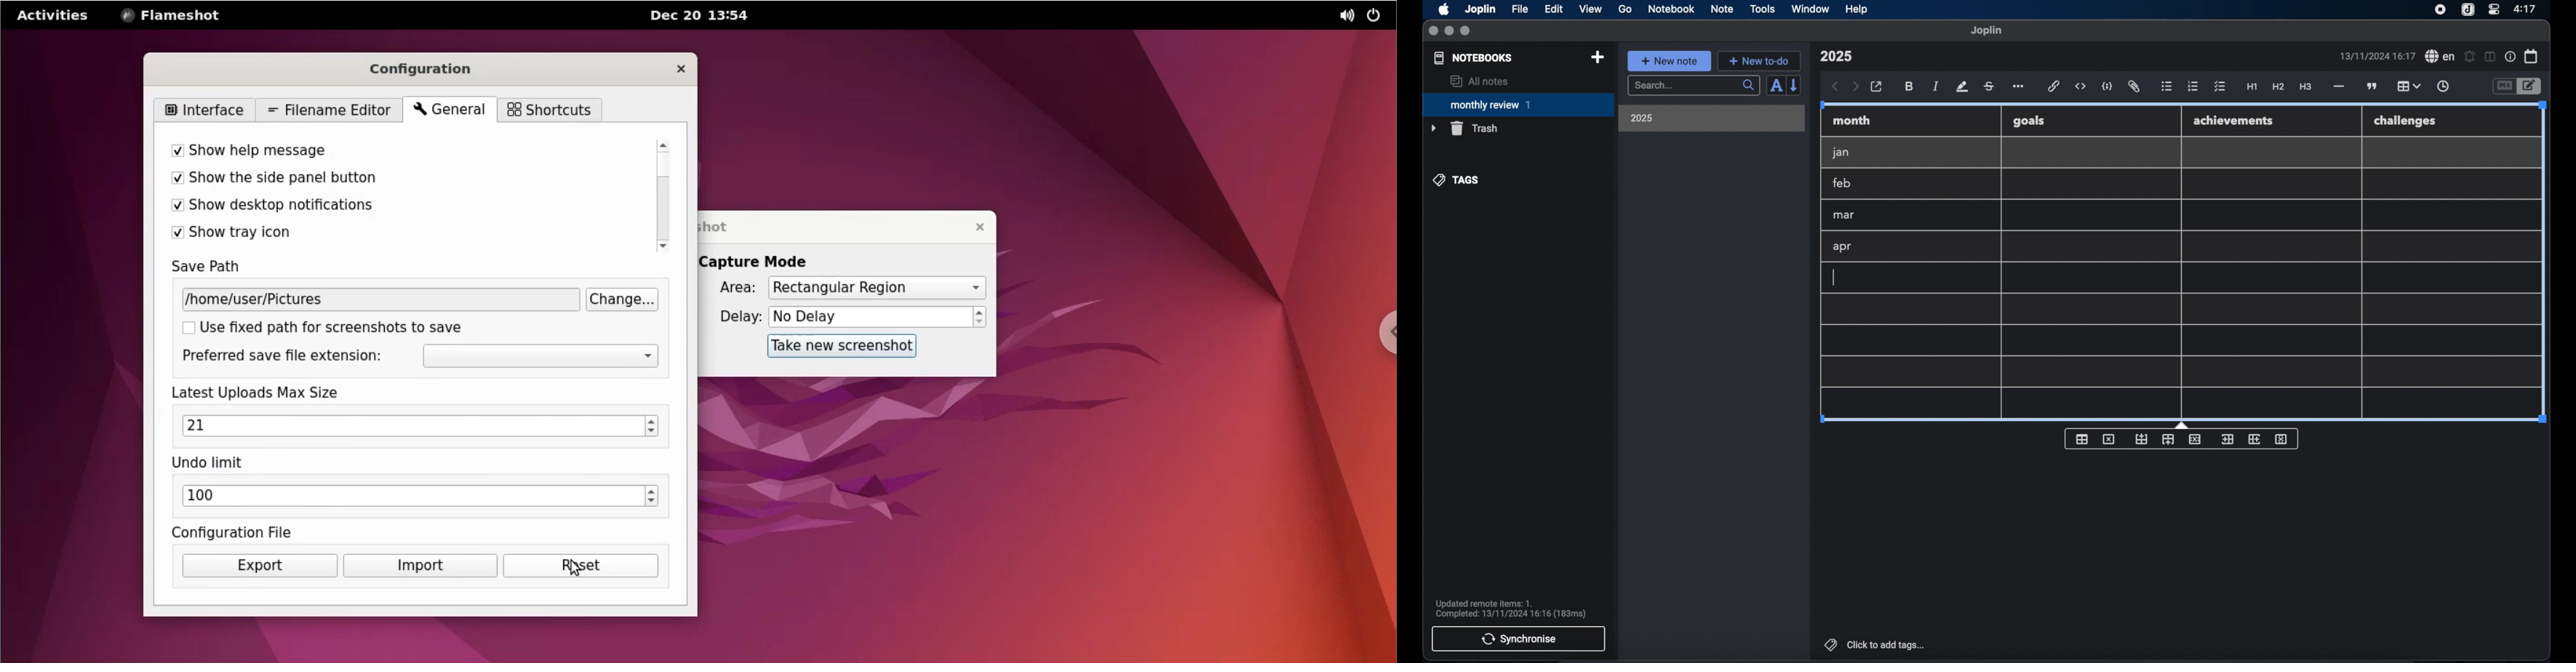 The height and width of the screenshot is (672, 2576). Describe the element at coordinates (2255, 439) in the screenshot. I see `insert column after` at that location.